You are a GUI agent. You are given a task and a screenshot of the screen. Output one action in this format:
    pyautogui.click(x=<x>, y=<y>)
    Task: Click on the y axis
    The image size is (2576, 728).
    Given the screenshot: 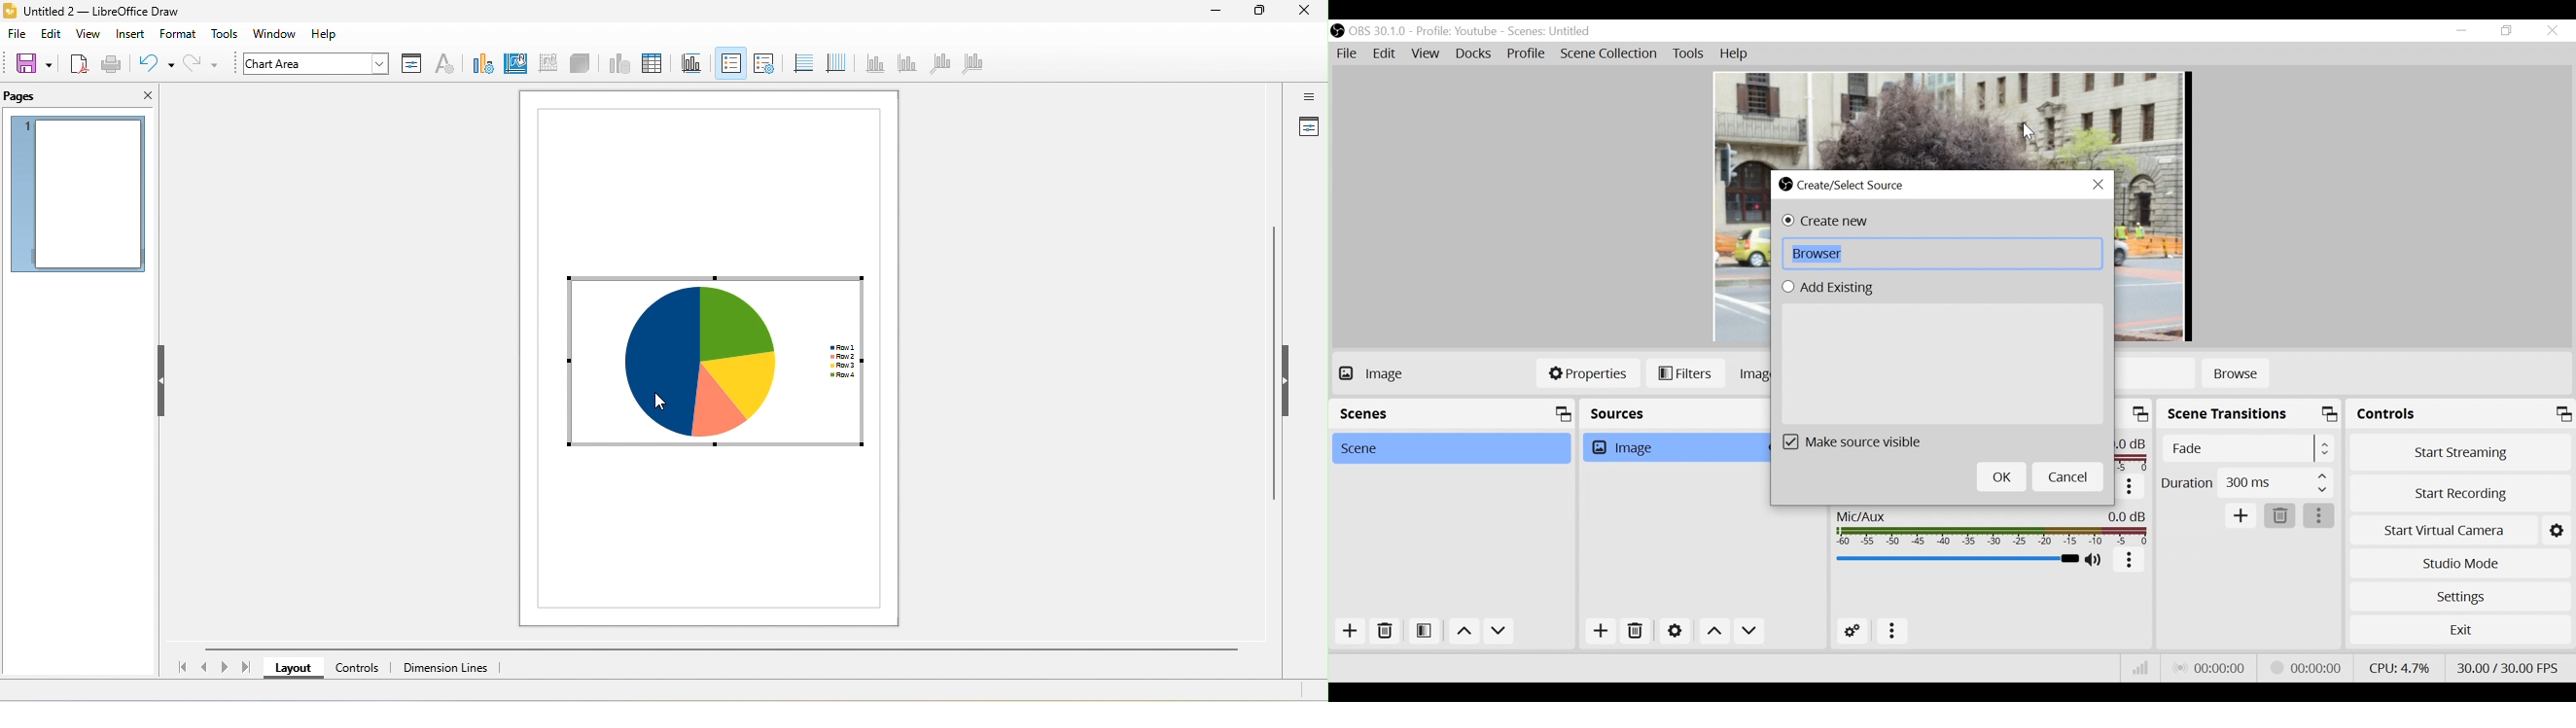 What is the action you would take?
    pyautogui.click(x=905, y=64)
    